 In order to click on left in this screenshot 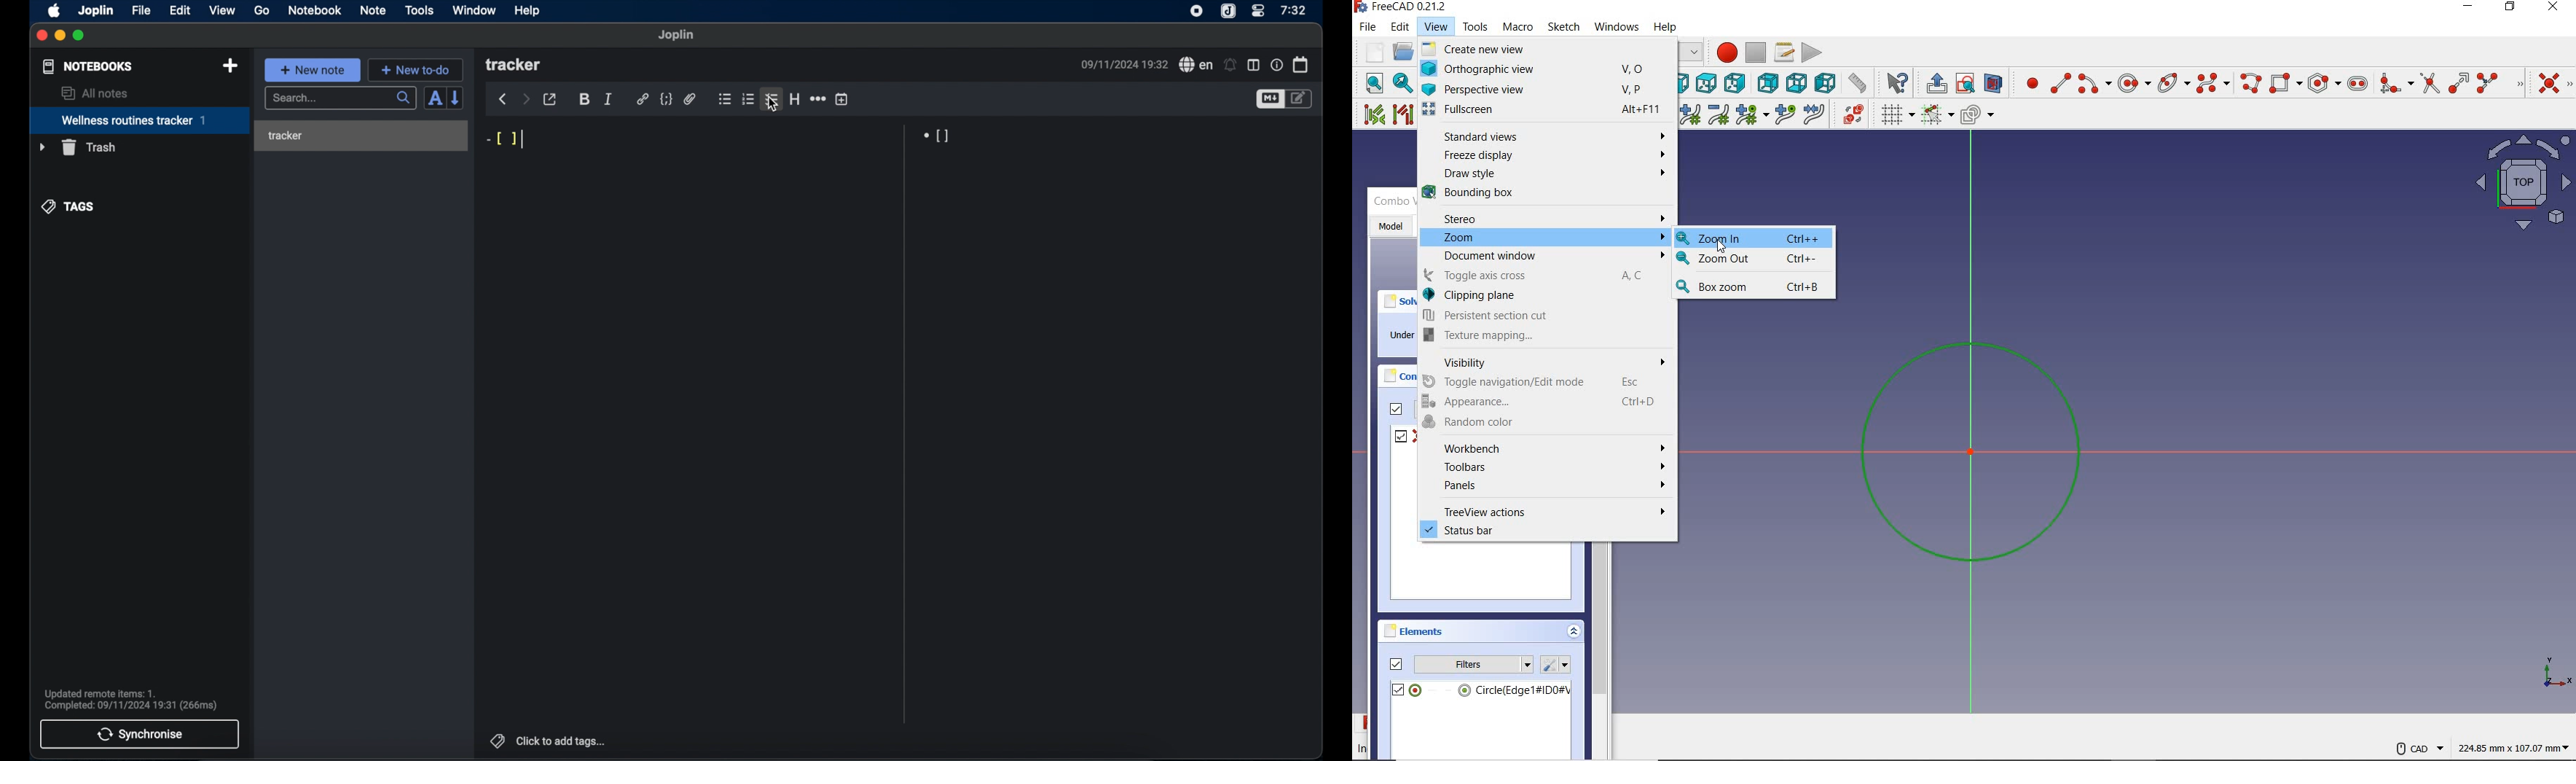, I will do `click(1823, 82)`.